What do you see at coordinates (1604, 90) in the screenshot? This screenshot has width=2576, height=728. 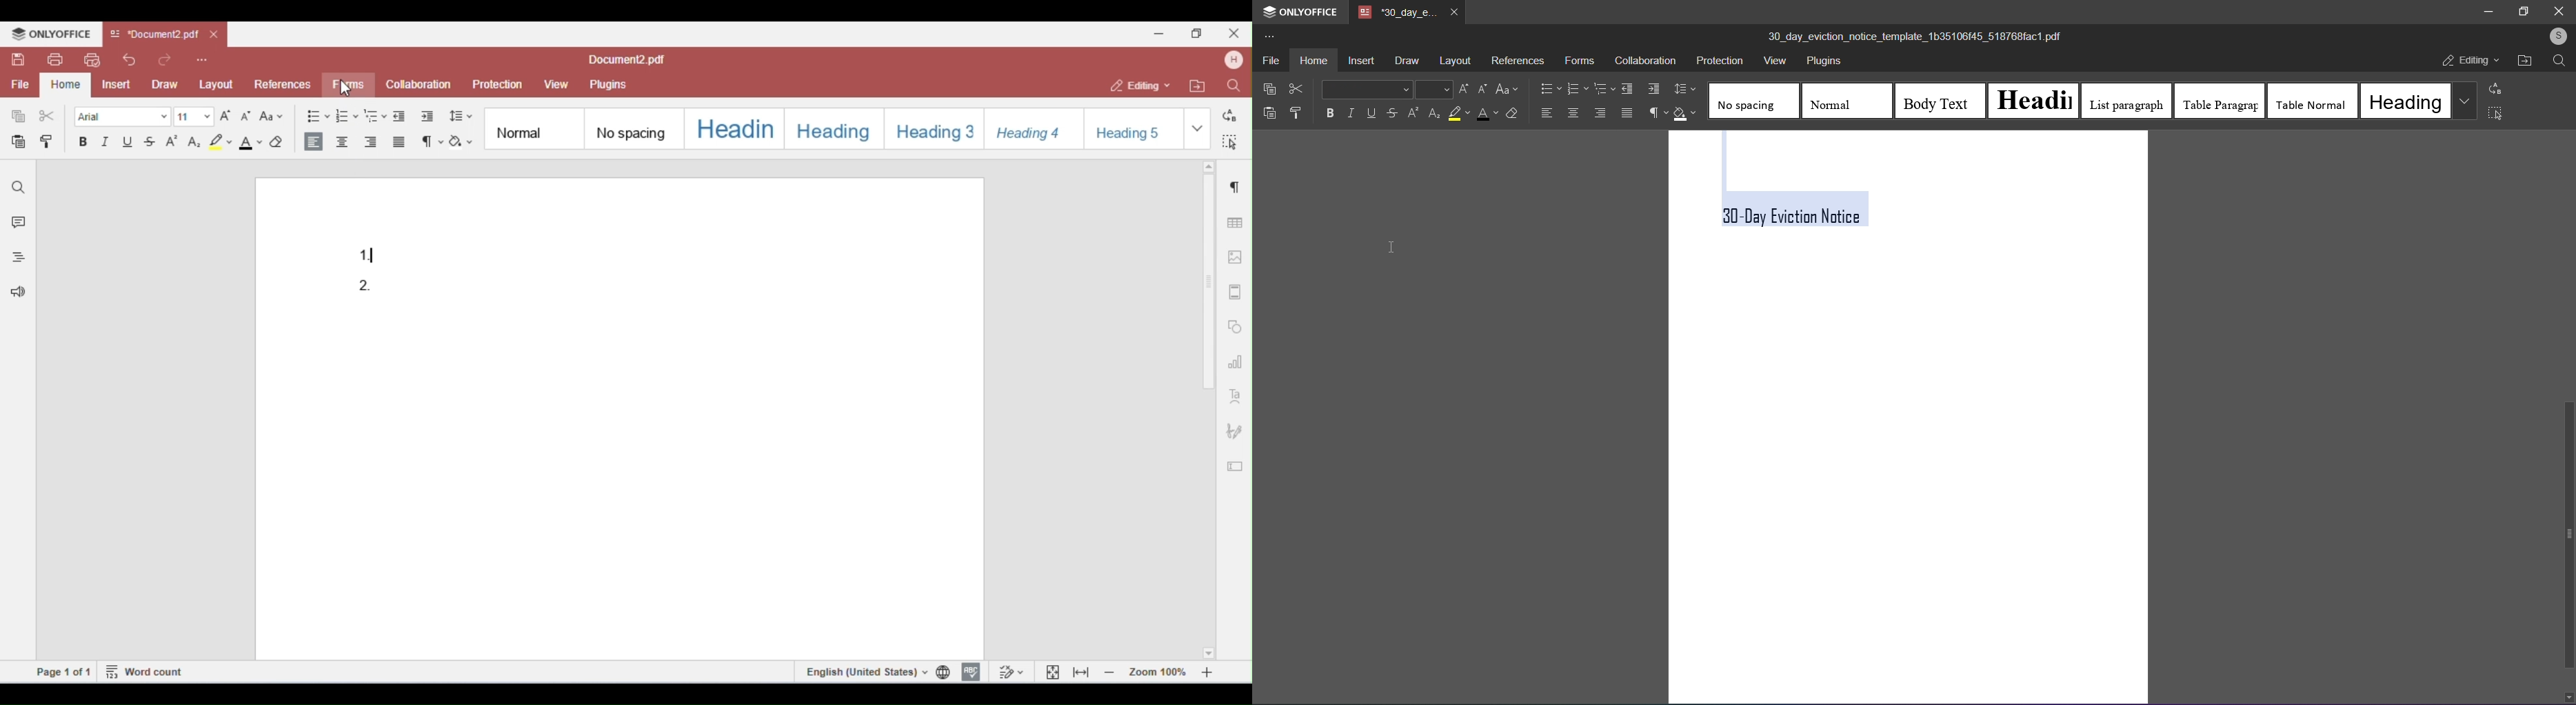 I see `multilevel list` at bounding box center [1604, 90].